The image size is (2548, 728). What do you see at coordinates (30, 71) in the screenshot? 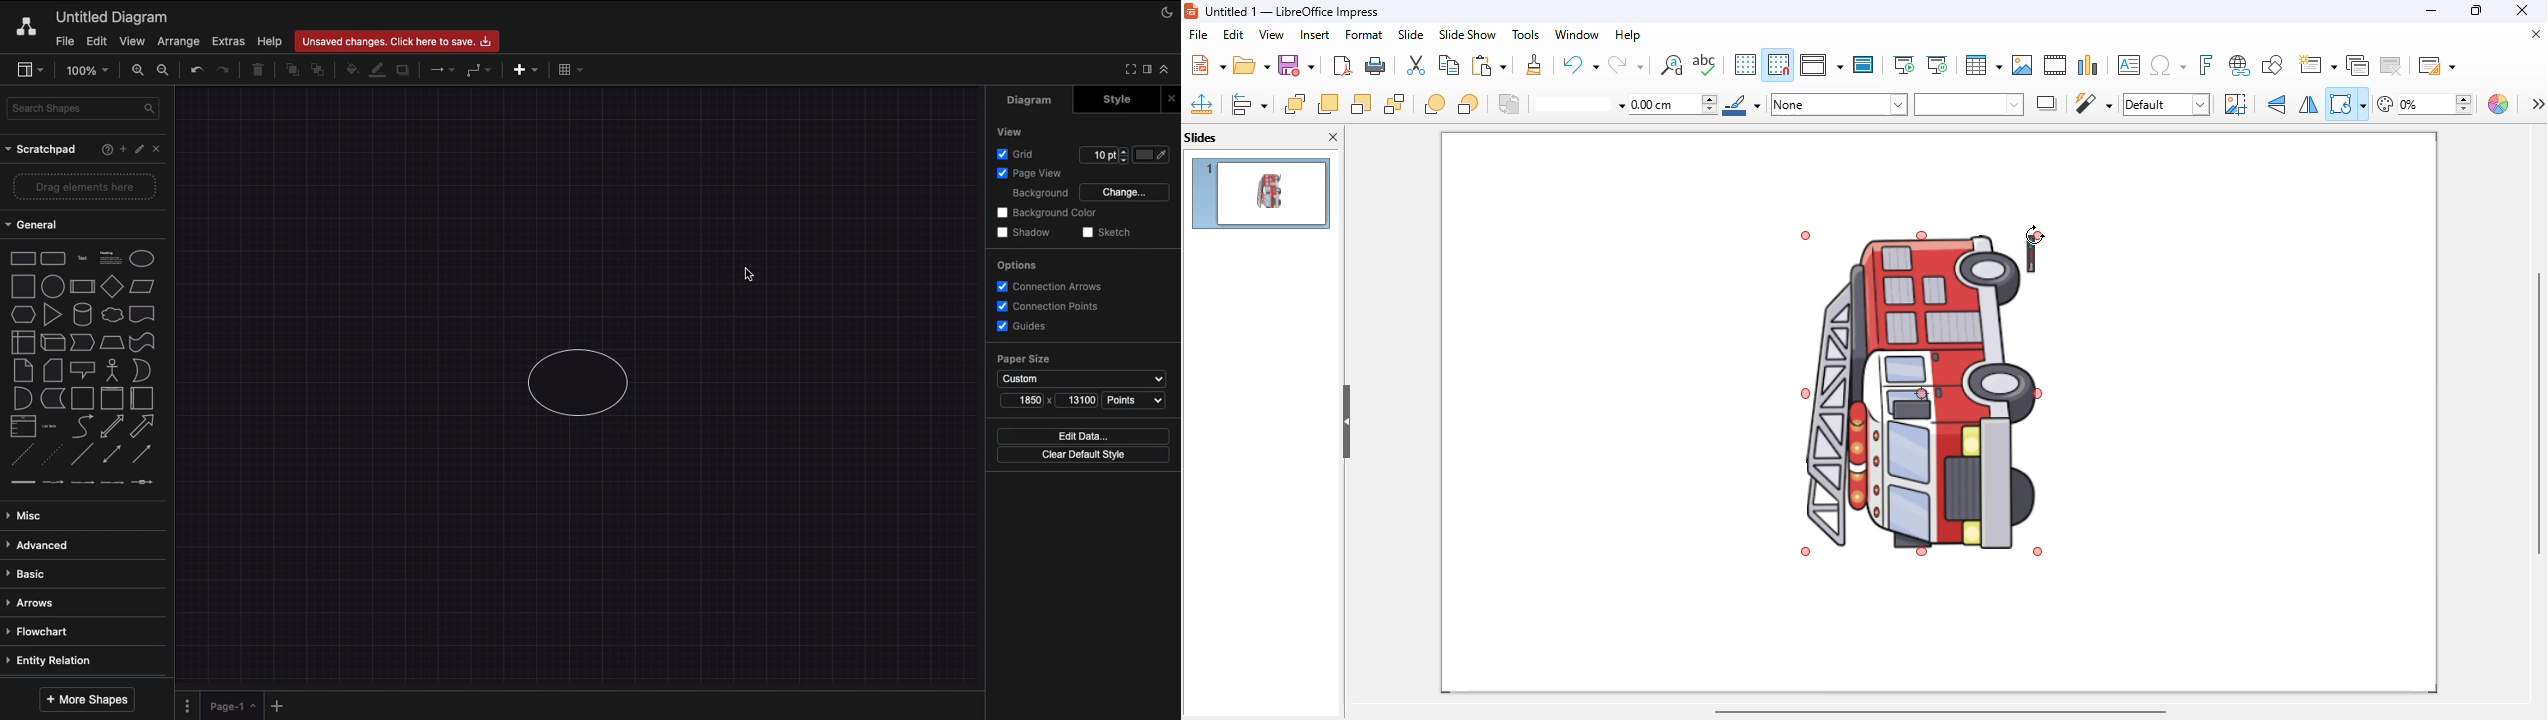
I see `Sidebar ` at bounding box center [30, 71].